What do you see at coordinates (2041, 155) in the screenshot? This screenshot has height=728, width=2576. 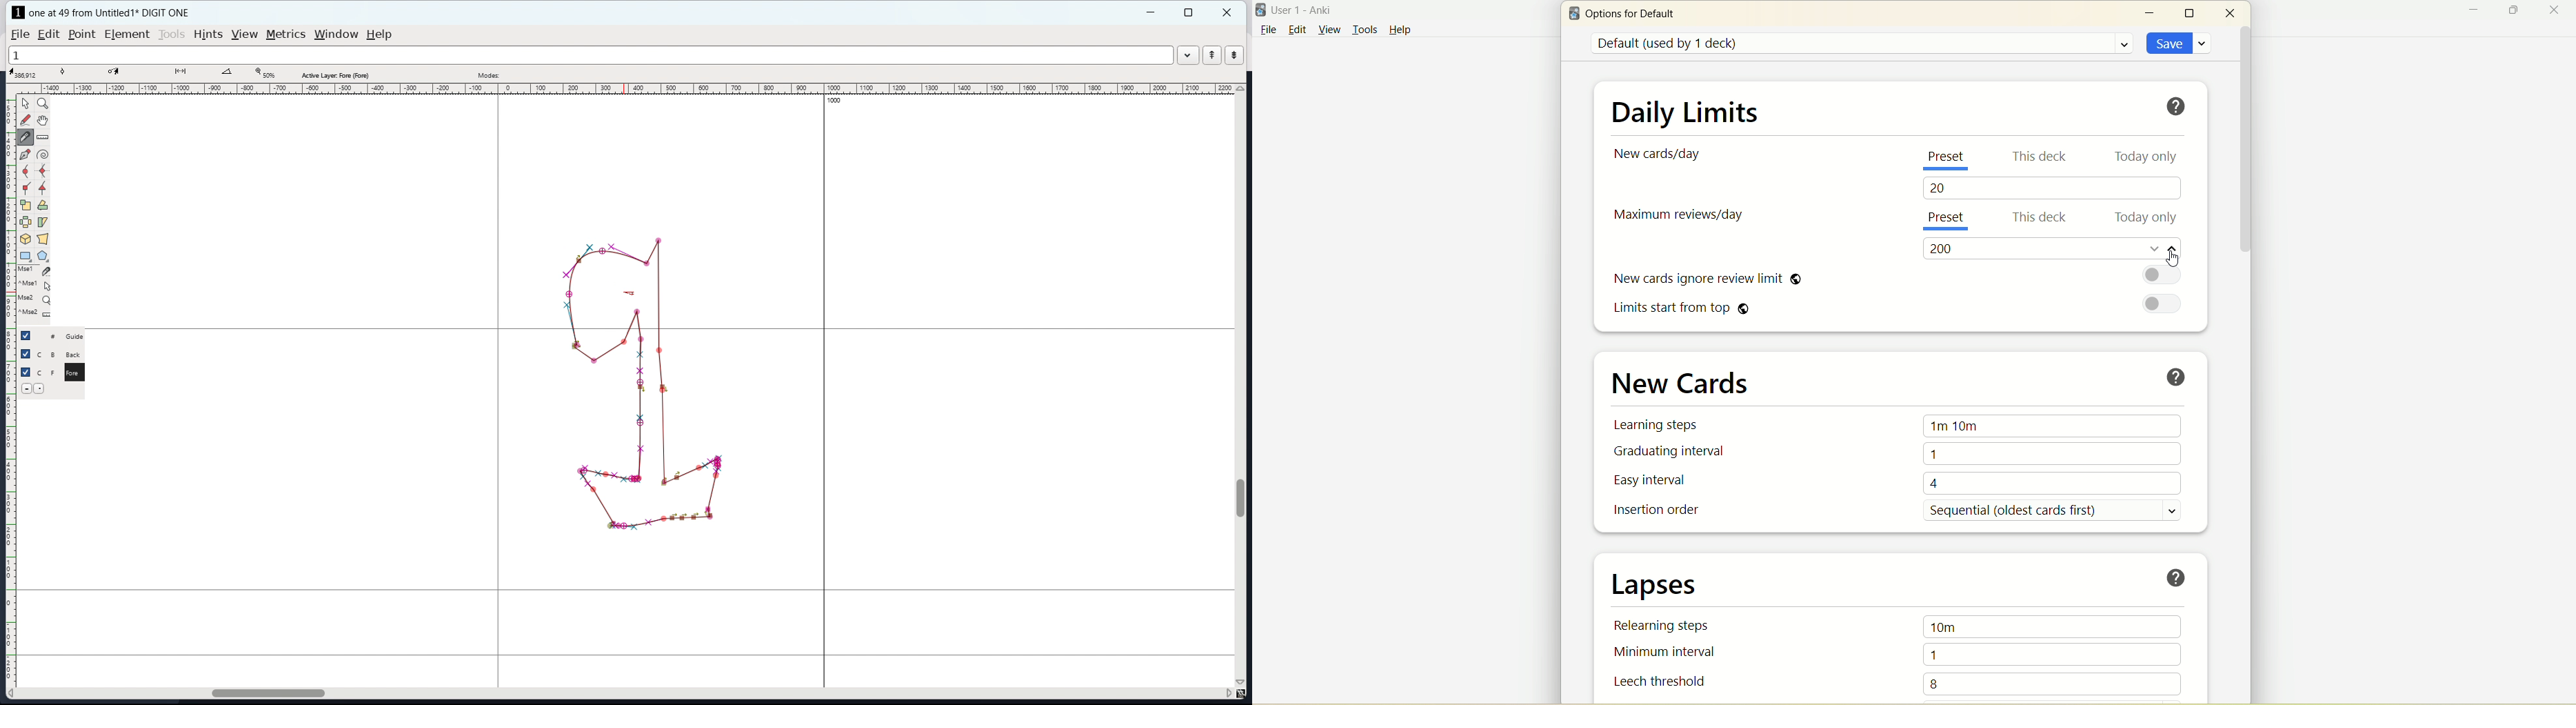 I see `this deck` at bounding box center [2041, 155].